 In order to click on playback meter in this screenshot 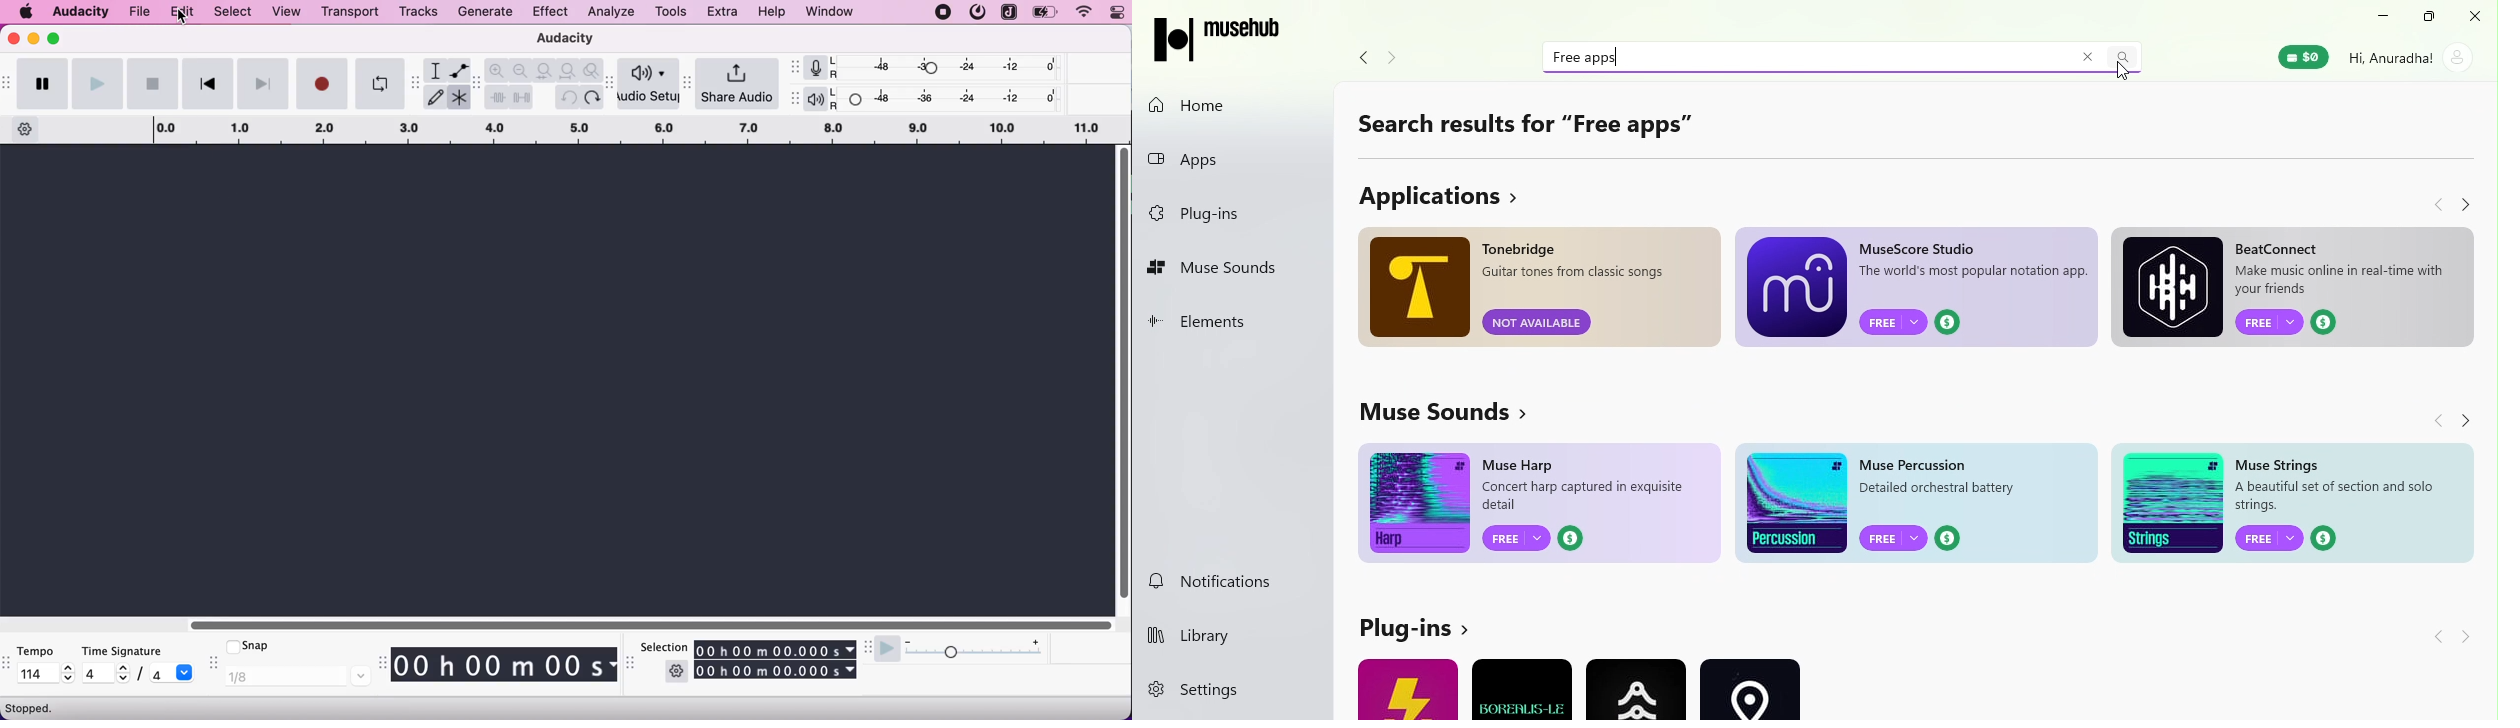, I will do `click(816, 99)`.